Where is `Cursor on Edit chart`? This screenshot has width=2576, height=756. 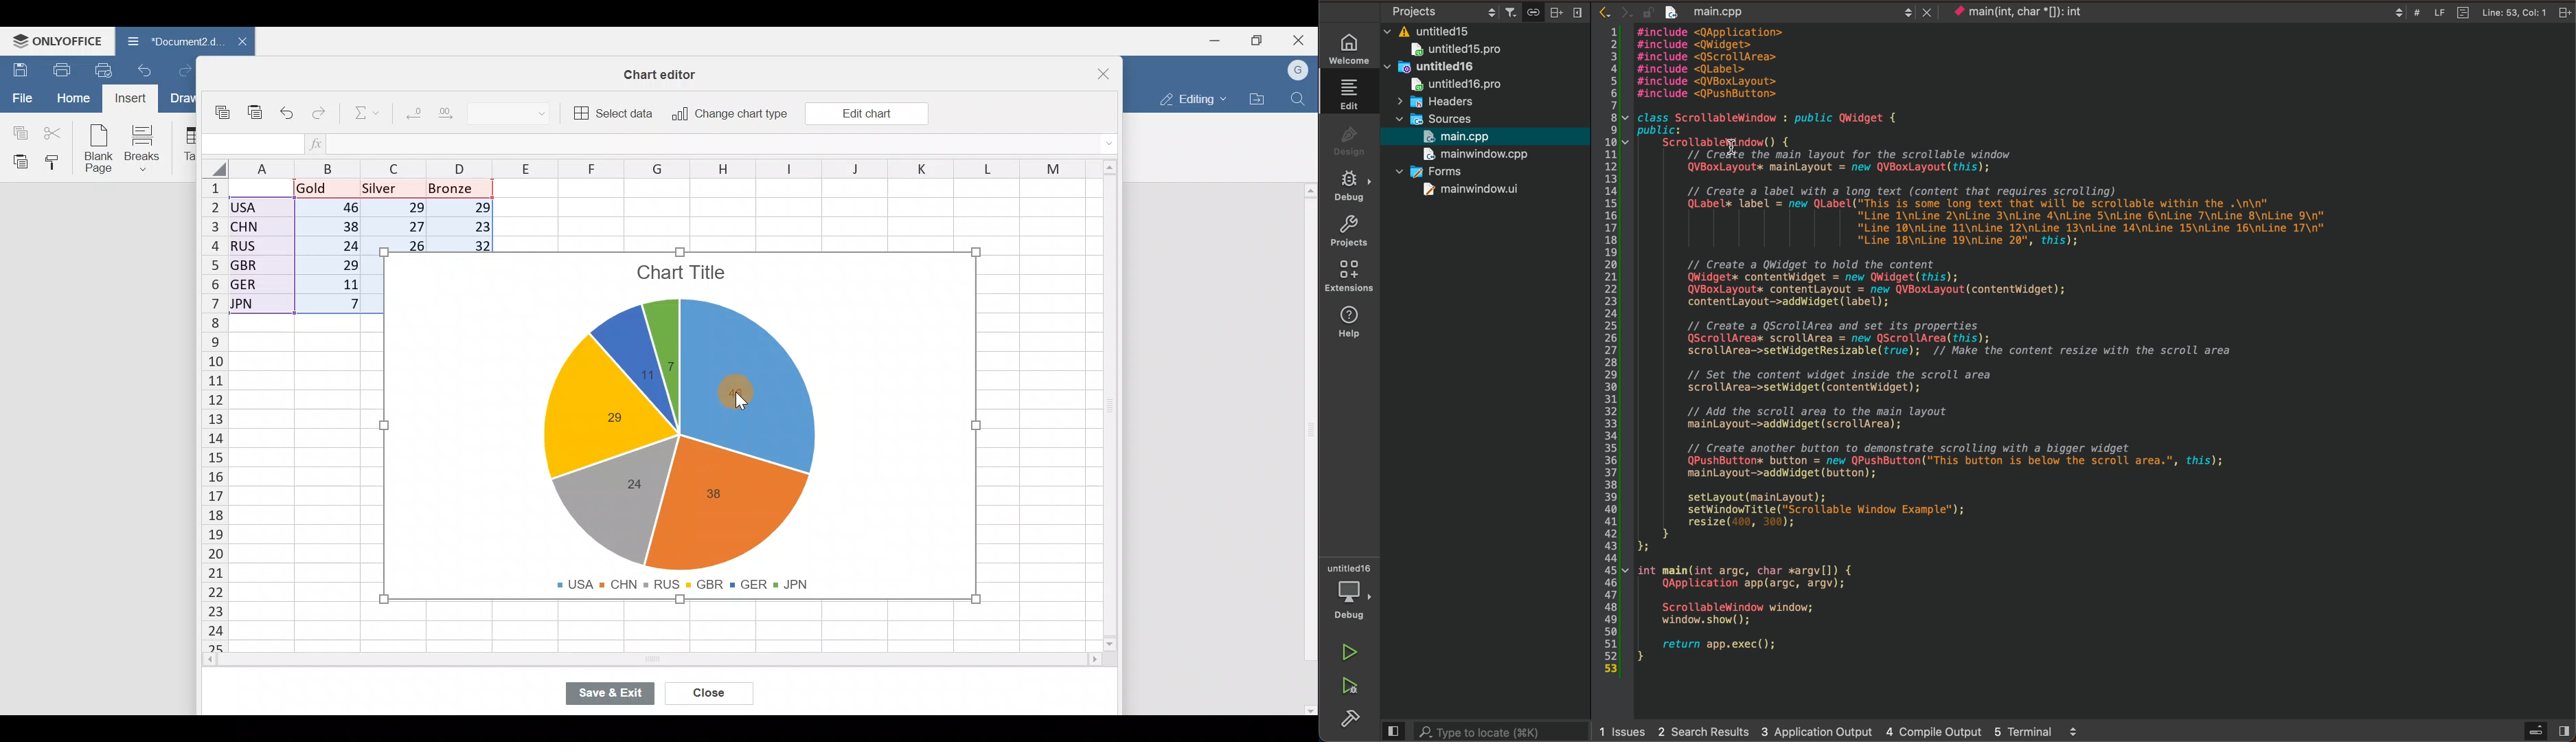 Cursor on Edit chart is located at coordinates (874, 115).